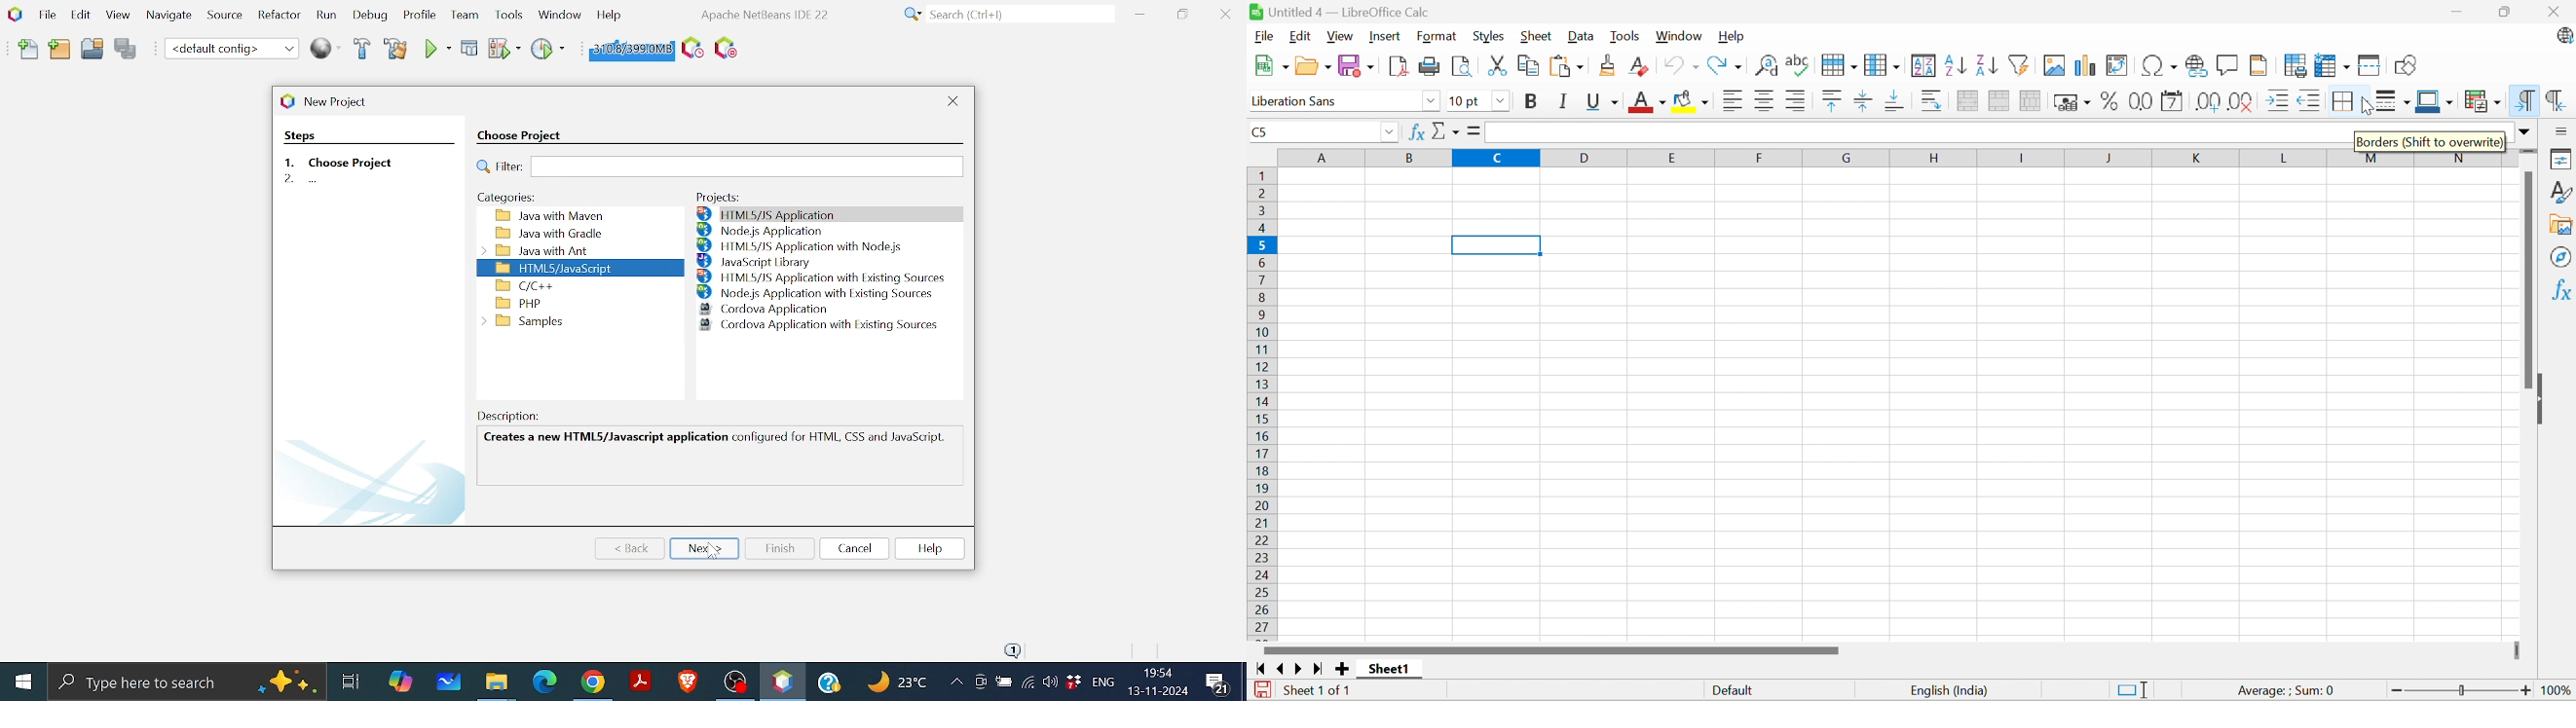 This screenshot has width=2576, height=728. Describe the element at coordinates (337, 163) in the screenshot. I see `step 1` at that location.